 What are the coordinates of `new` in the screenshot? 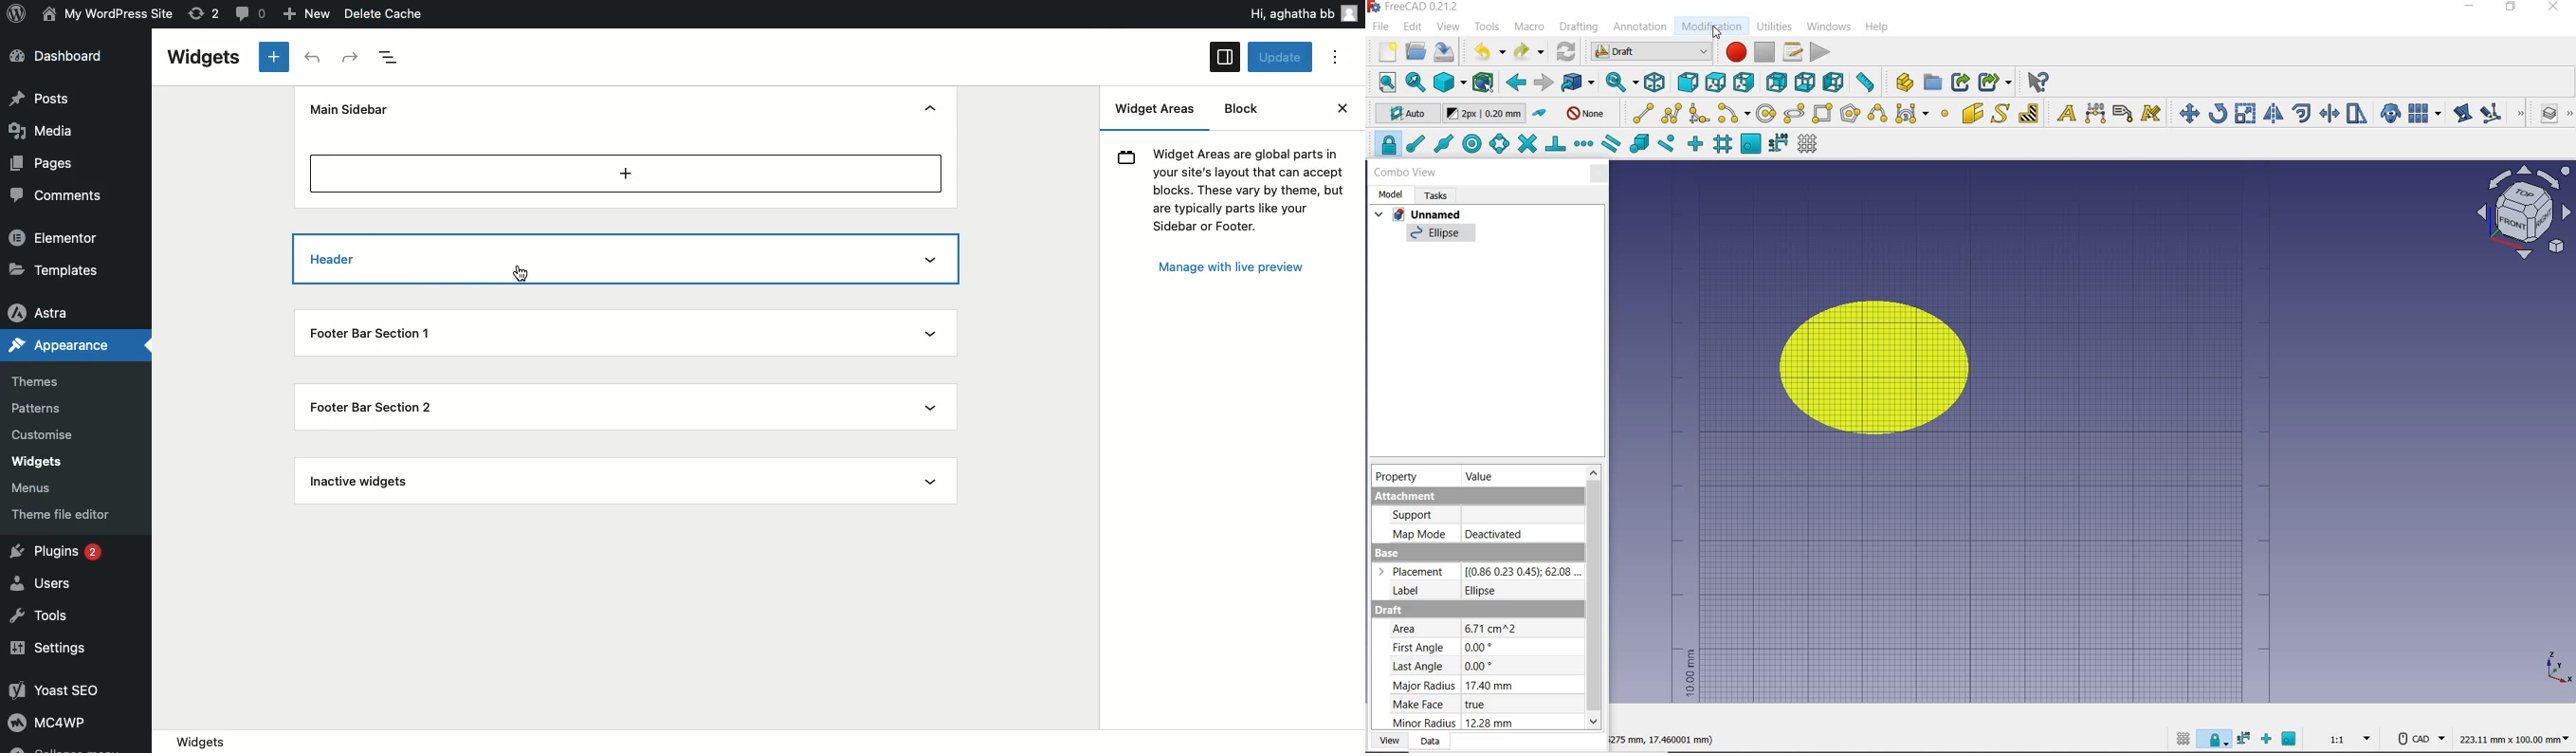 It's located at (1382, 53).